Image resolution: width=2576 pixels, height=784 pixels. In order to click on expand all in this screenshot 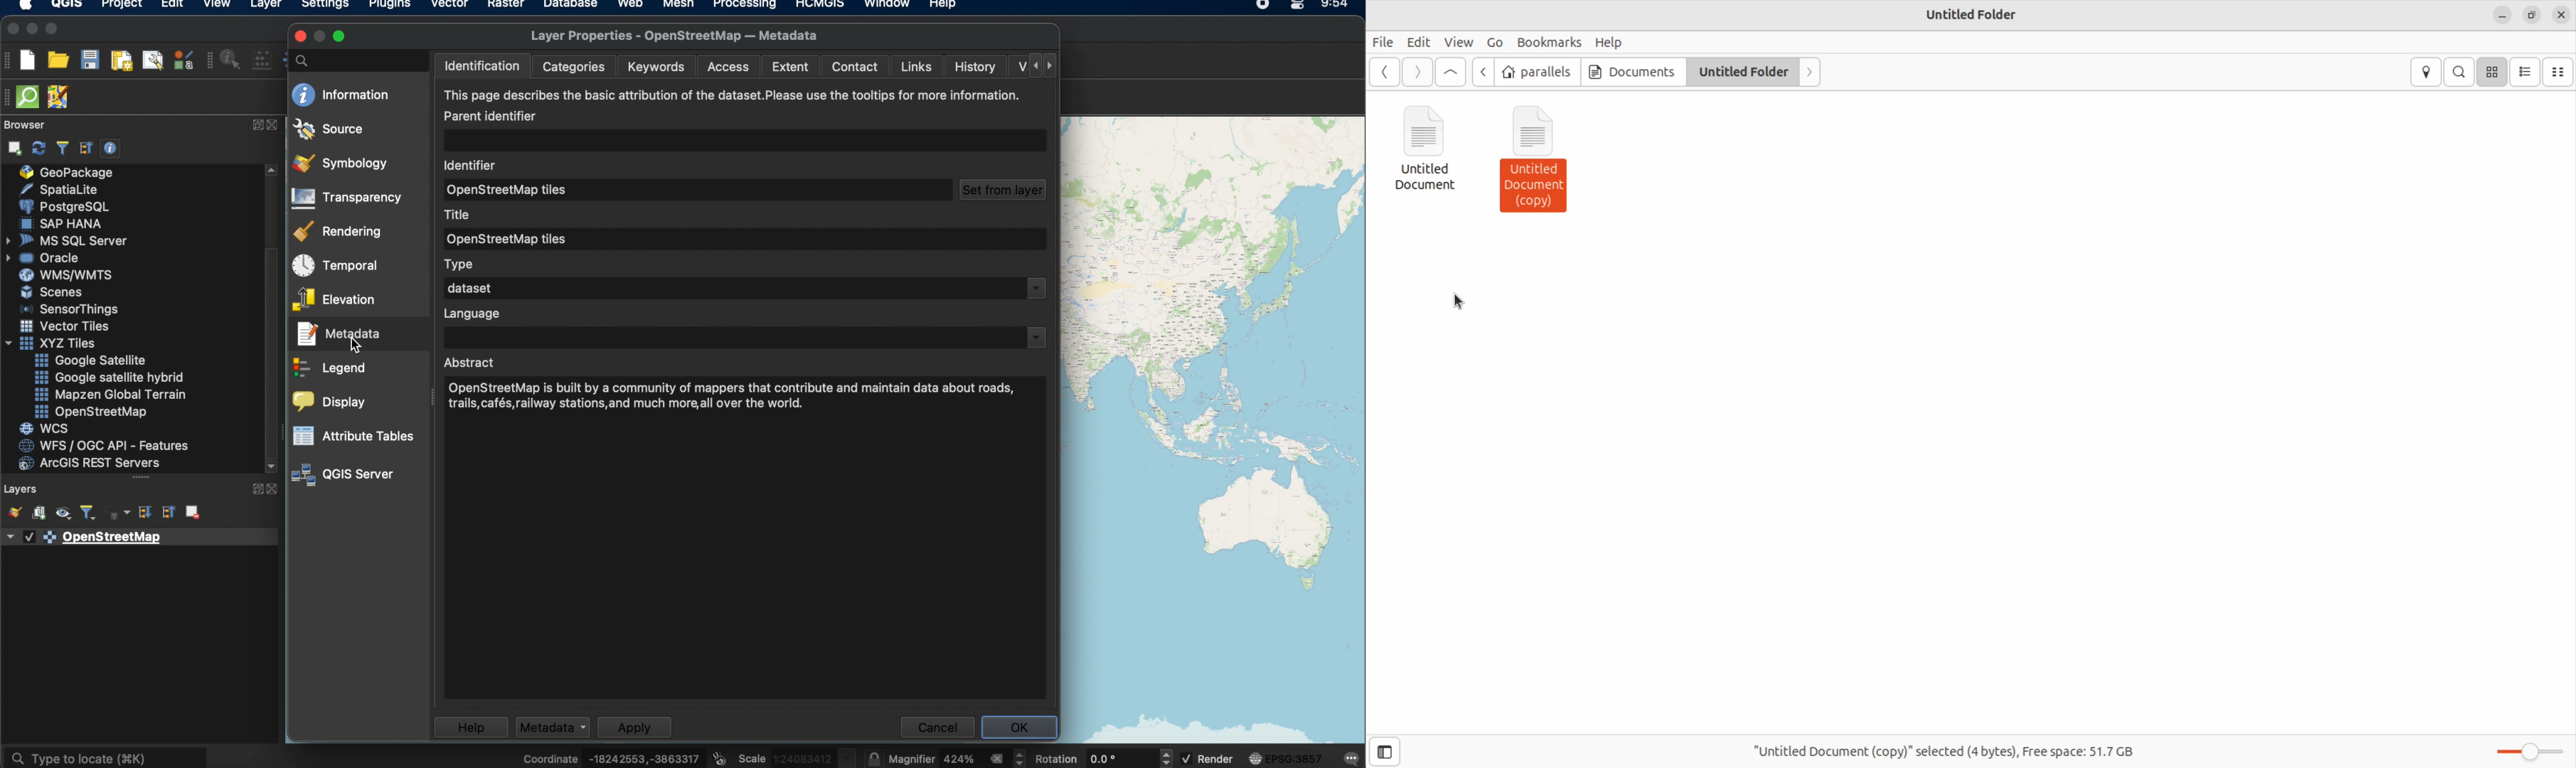, I will do `click(146, 514)`.